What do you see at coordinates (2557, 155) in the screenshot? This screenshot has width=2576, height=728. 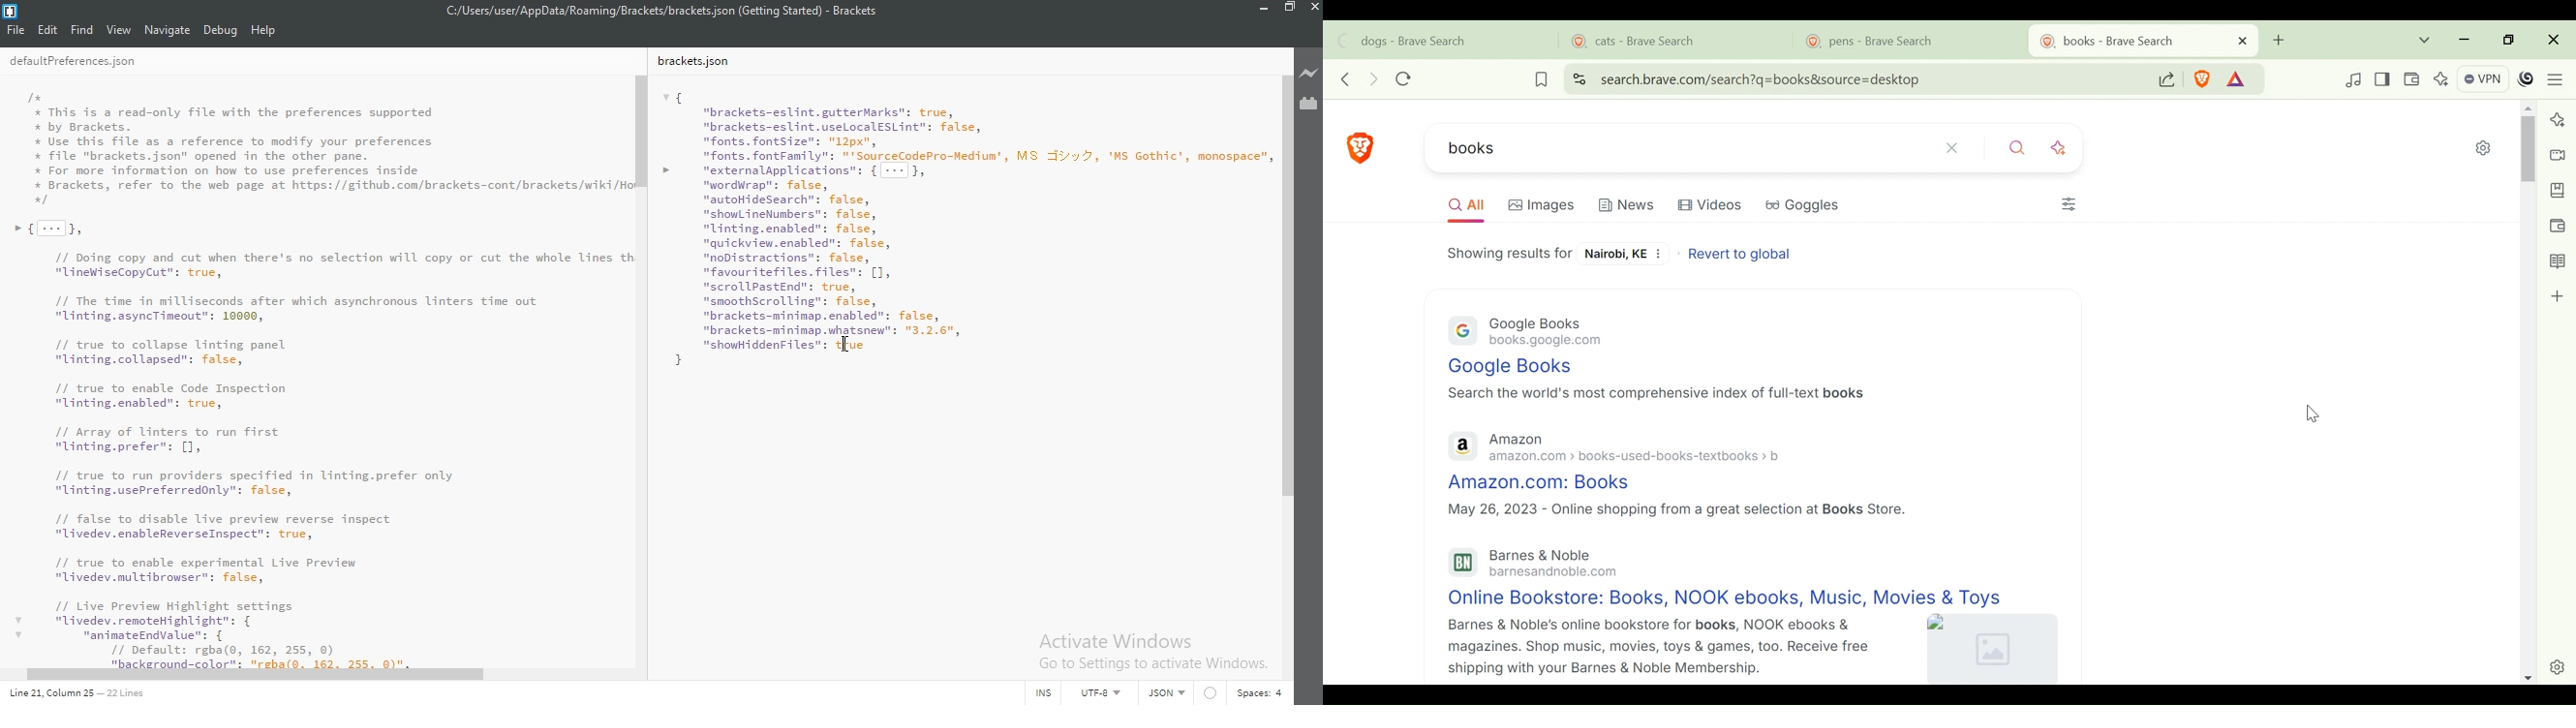 I see `Brave Talk` at bounding box center [2557, 155].